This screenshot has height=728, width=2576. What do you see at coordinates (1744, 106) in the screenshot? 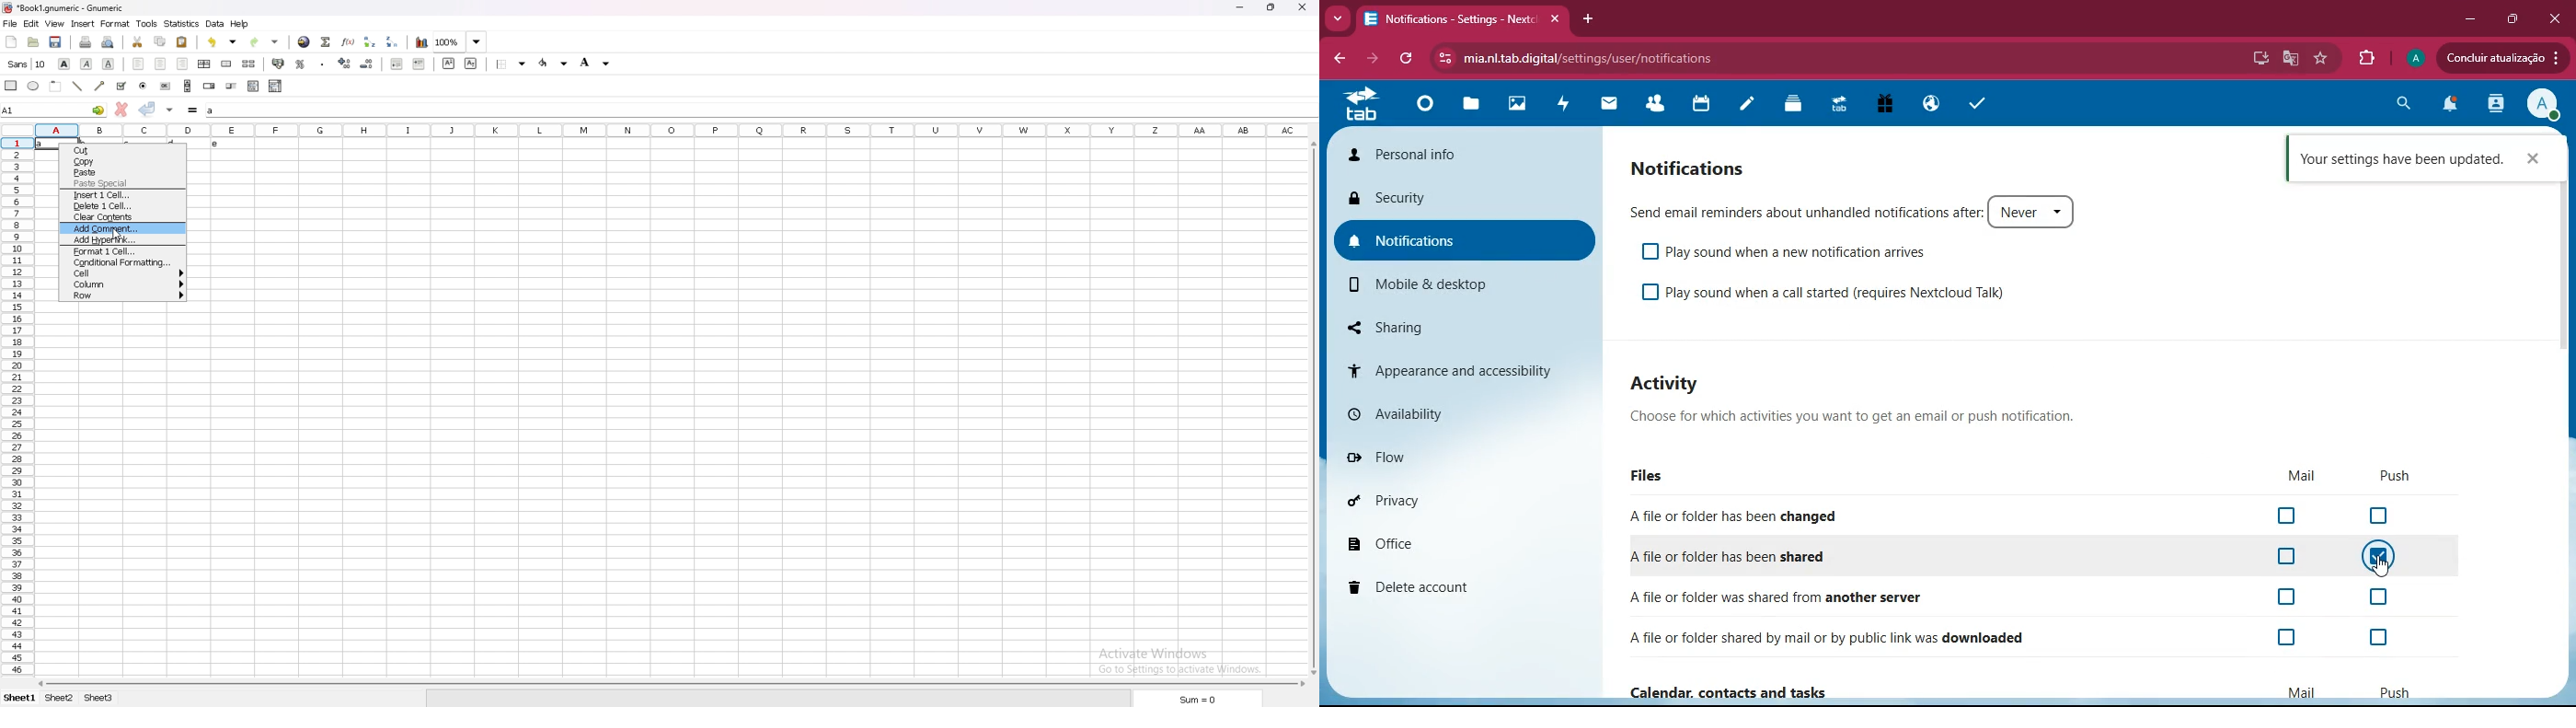
I see `notes` at bounding box center [1744, 106].